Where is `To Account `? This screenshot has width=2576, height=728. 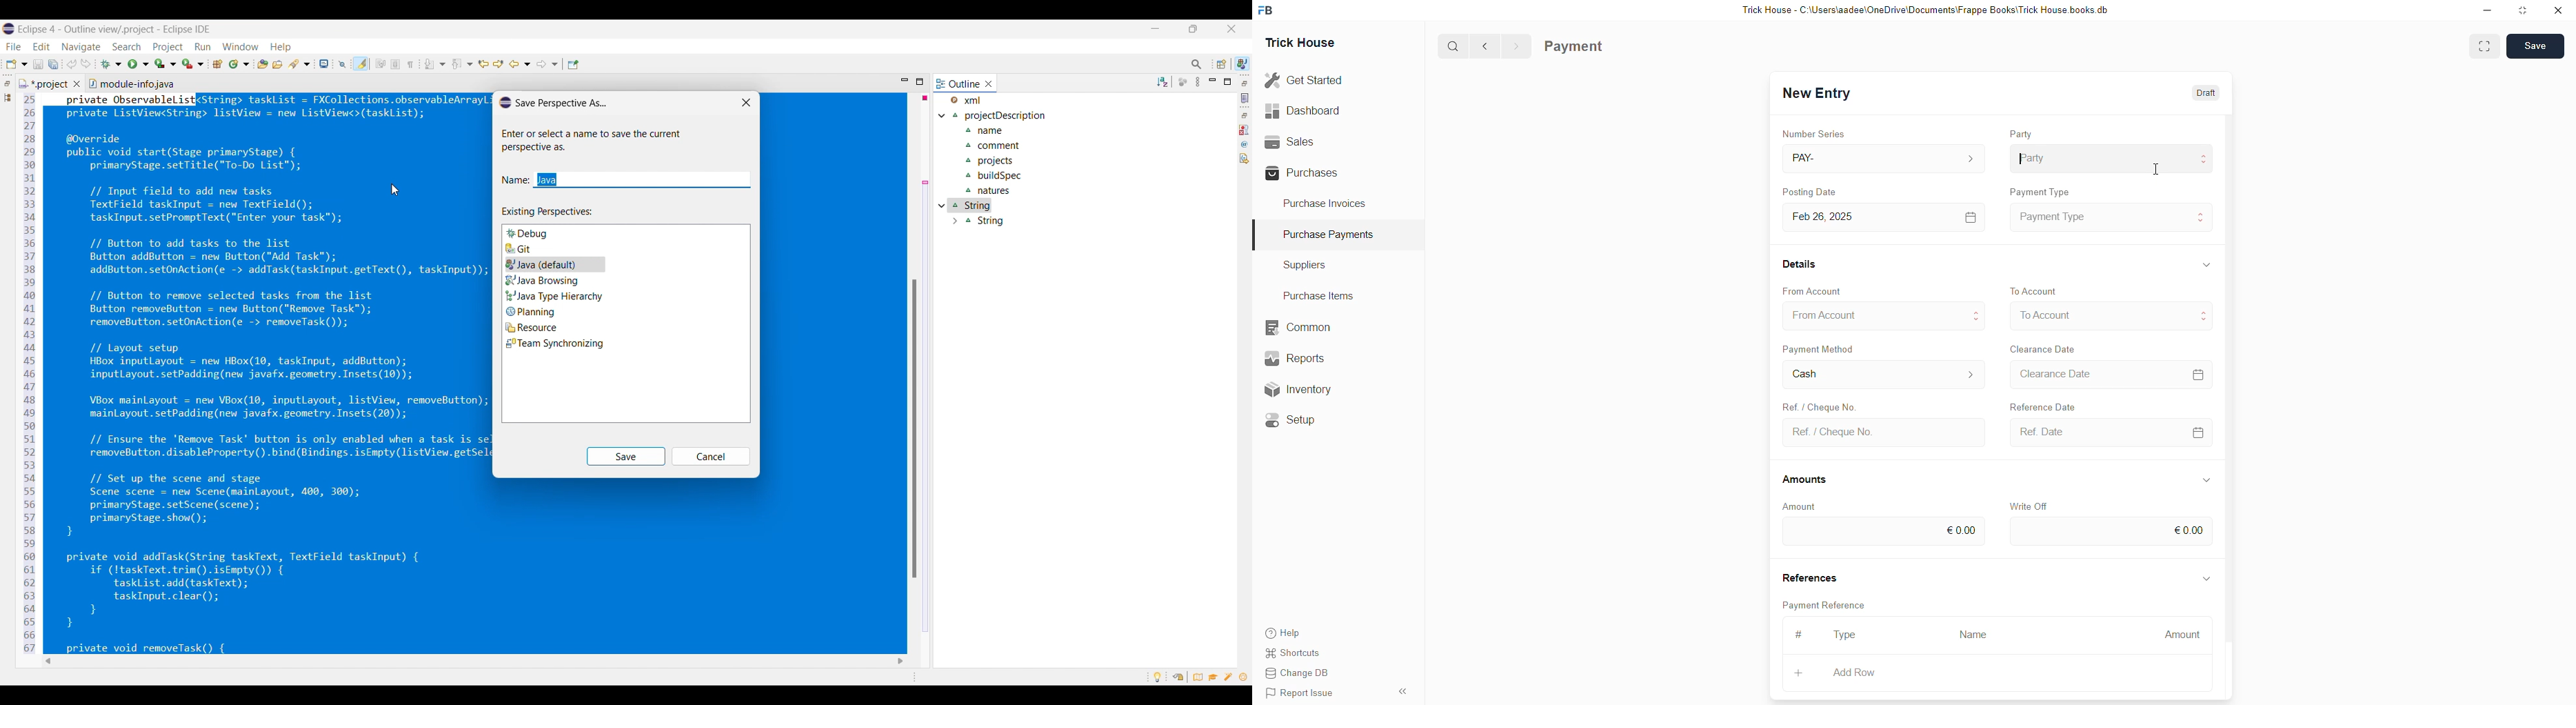
To Account  is located at coordinates (2109, 317).